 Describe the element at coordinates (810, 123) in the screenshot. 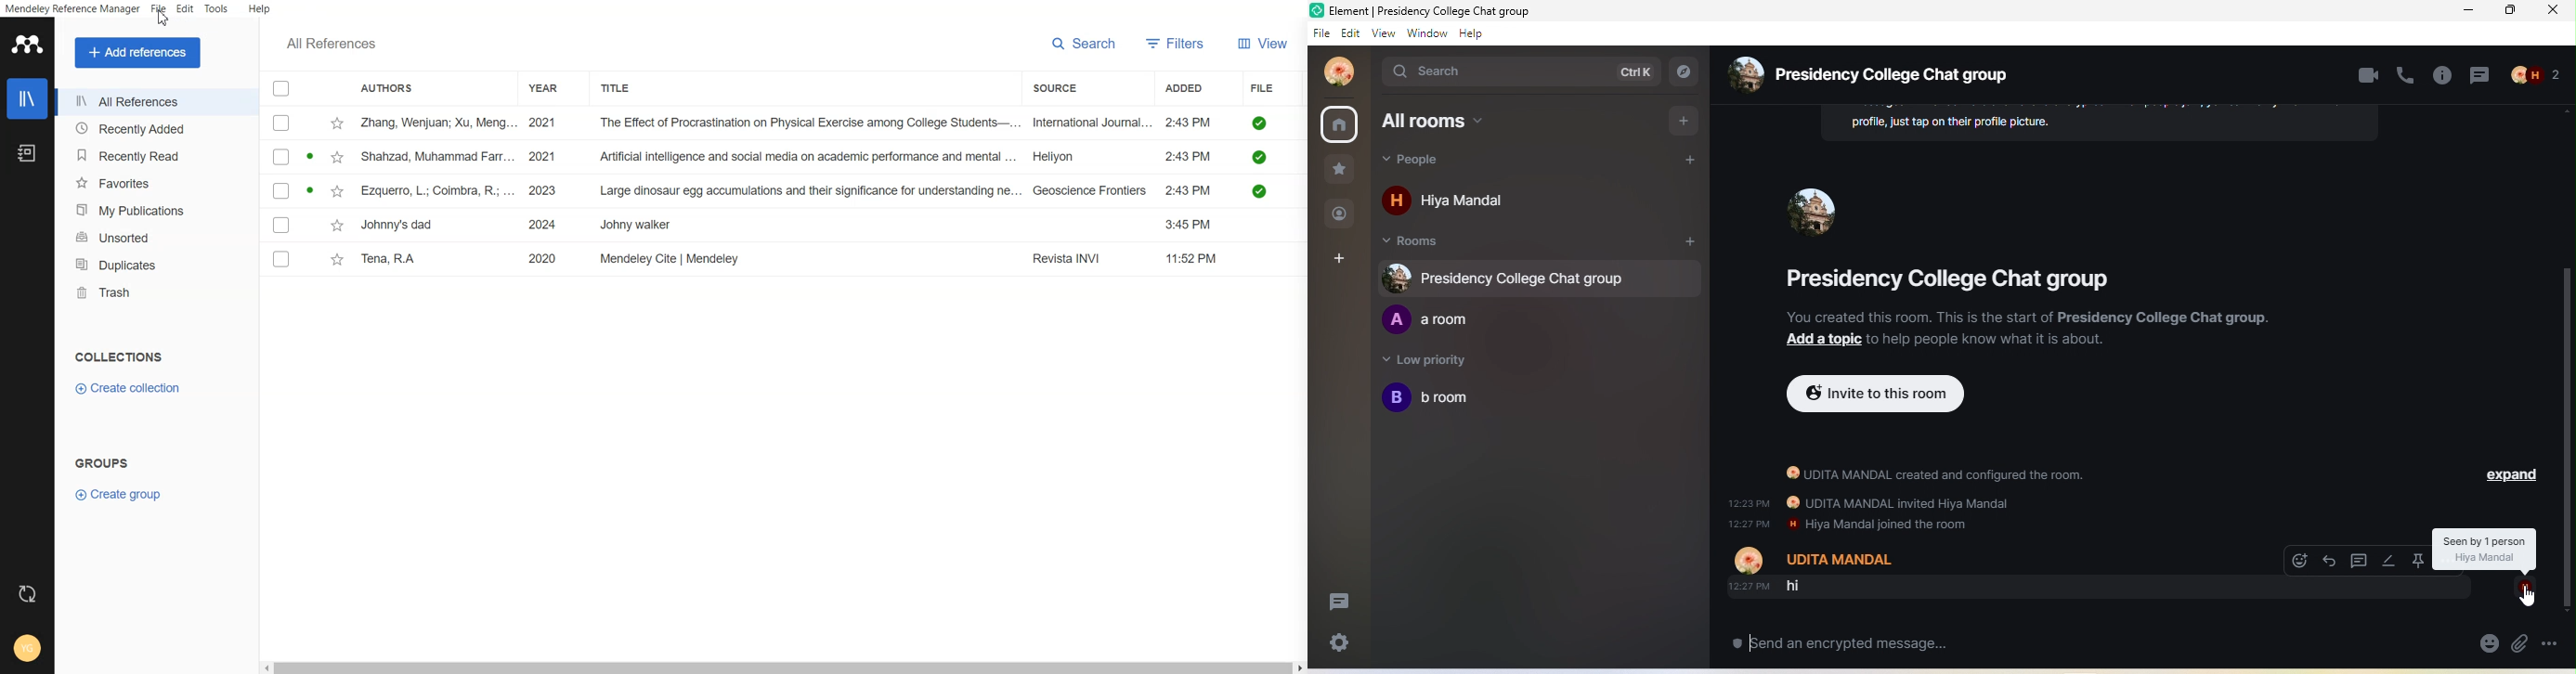

I see `The Effect of Procrastination on Physical Exercise among College Students—...` at that location.